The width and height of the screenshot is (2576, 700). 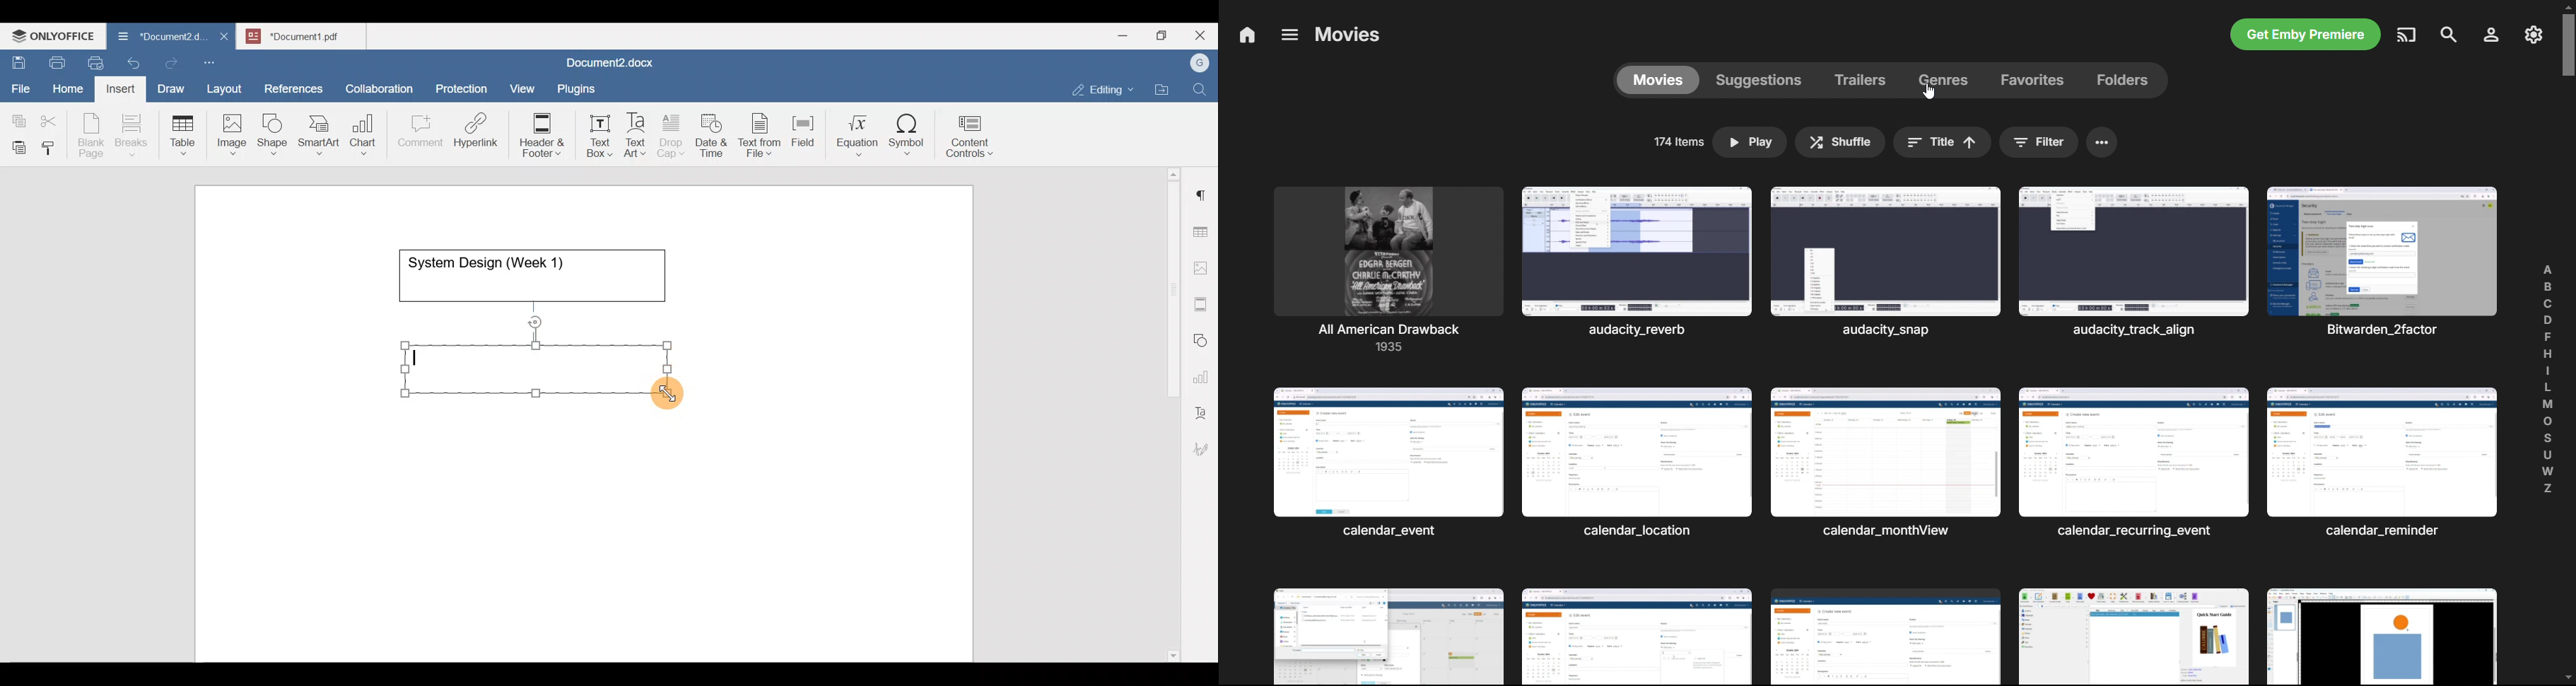 What do you see at coordinates (361, 136) in the screenshot?
I see `Chart` at bounding box center [361, 136].